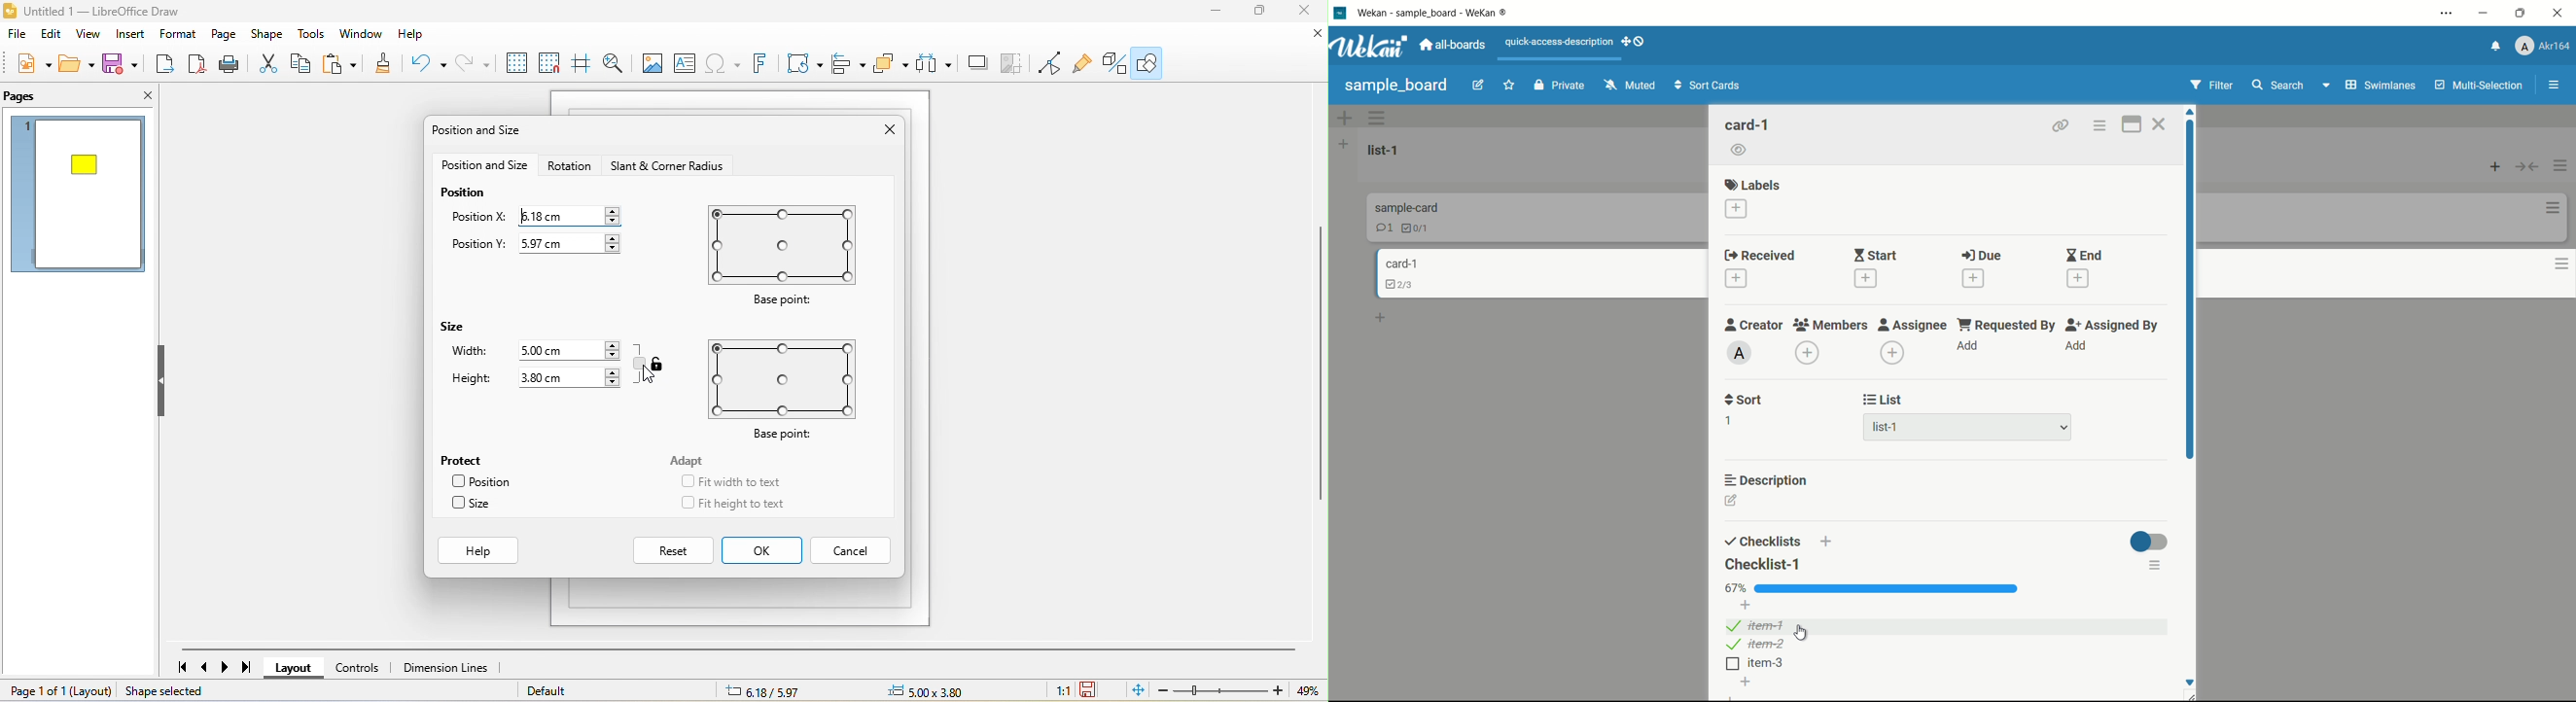 The image size is (2576, 728). What do you see at coordinates (781, 388) in the screenshot?
I see `base point` at bounding box center [781, 388].